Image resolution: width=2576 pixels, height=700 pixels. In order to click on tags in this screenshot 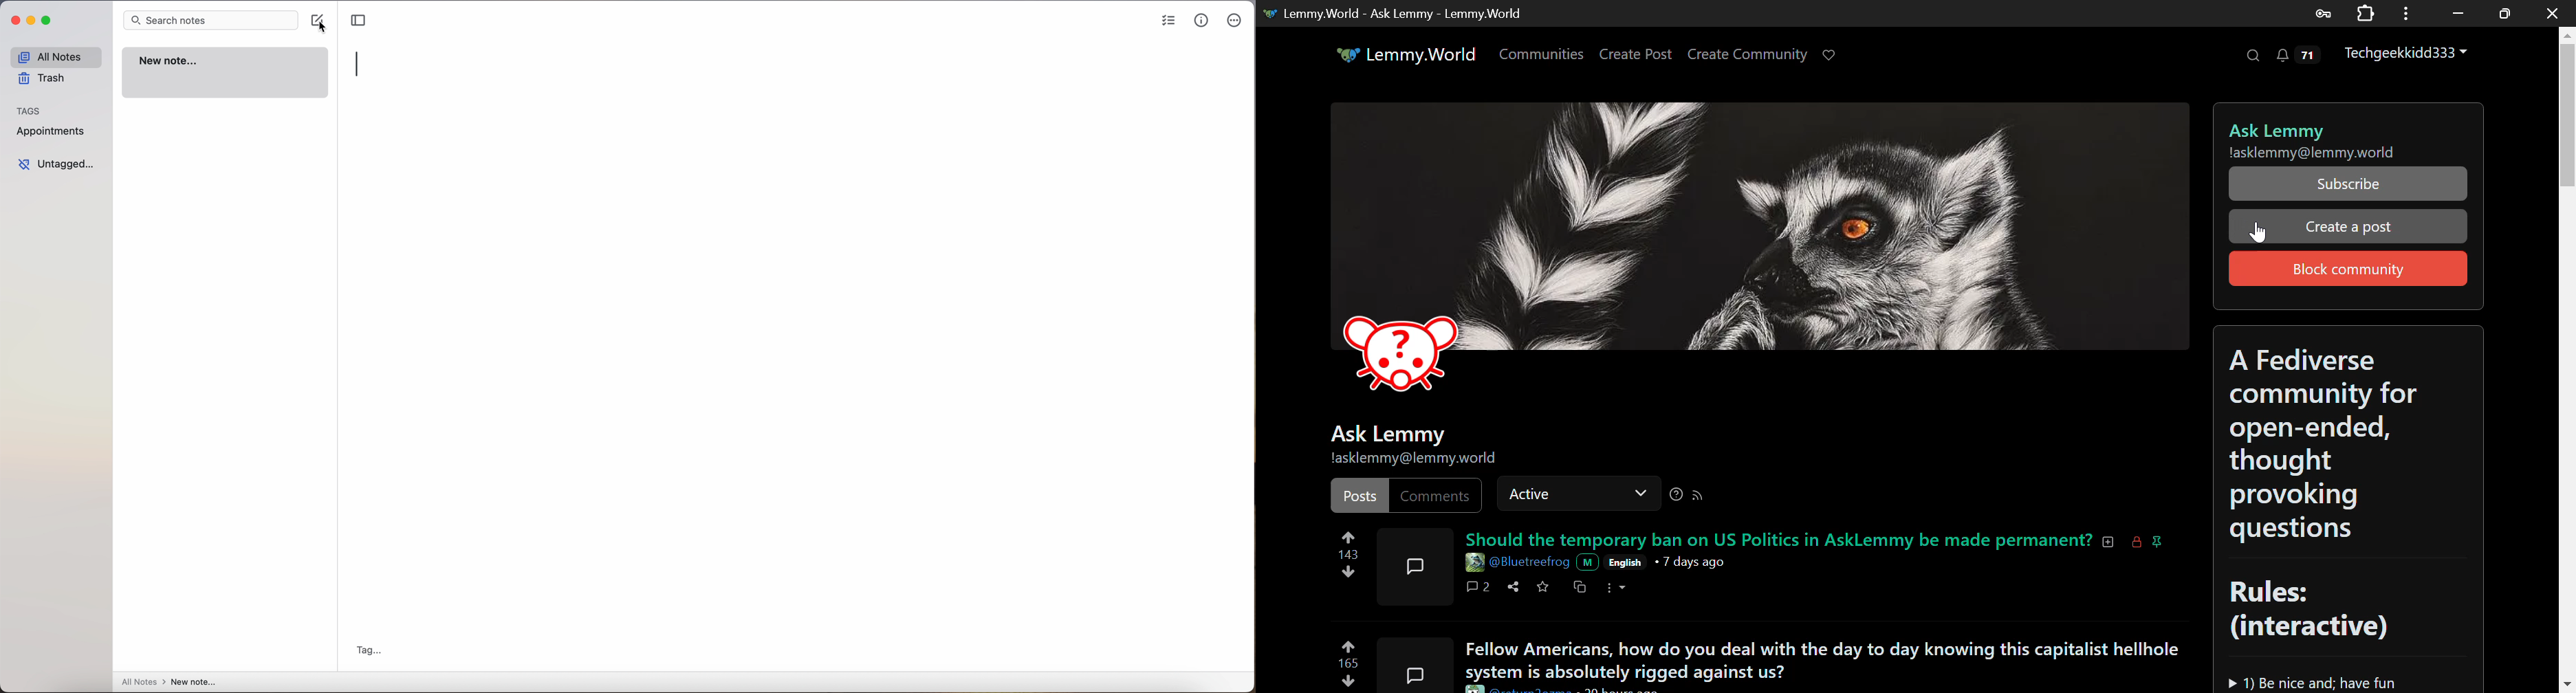, I will do `click(31, 110)`.